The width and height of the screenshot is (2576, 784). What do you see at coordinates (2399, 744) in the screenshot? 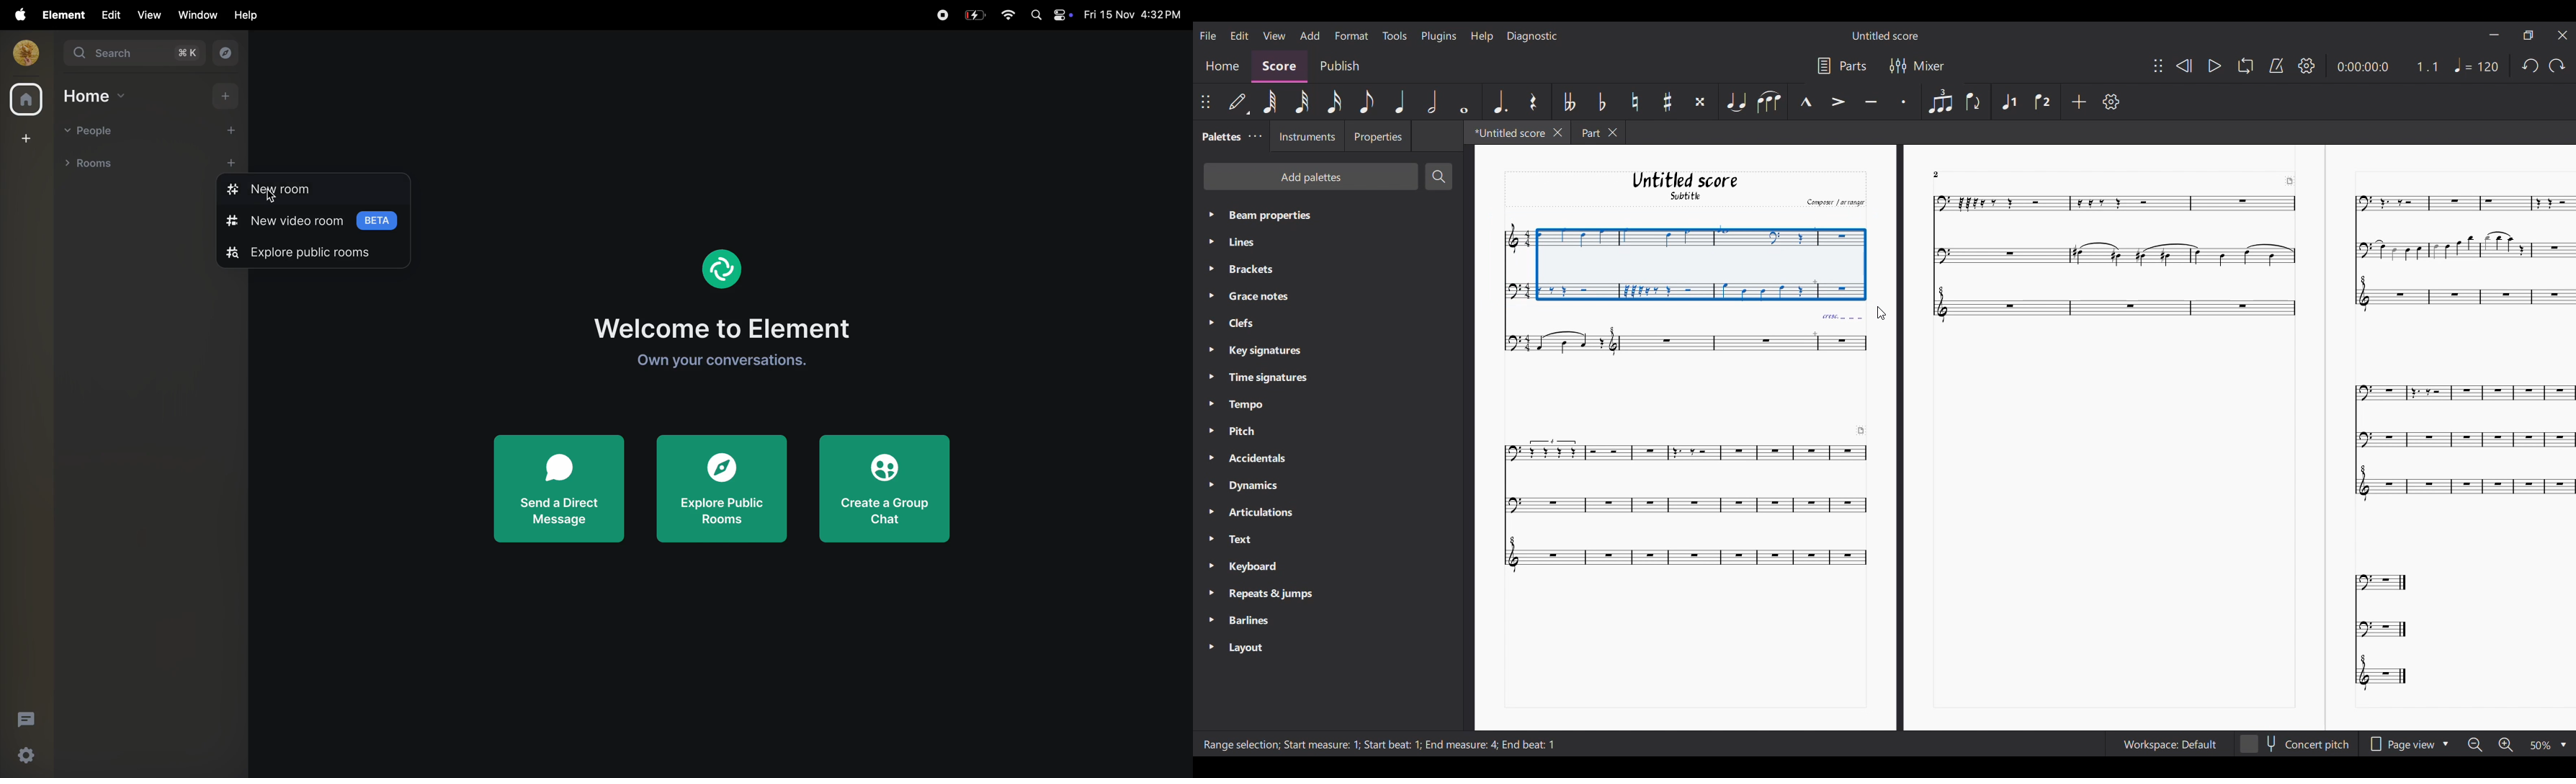
I see `Page view options` at bounding box center [2399, 744].